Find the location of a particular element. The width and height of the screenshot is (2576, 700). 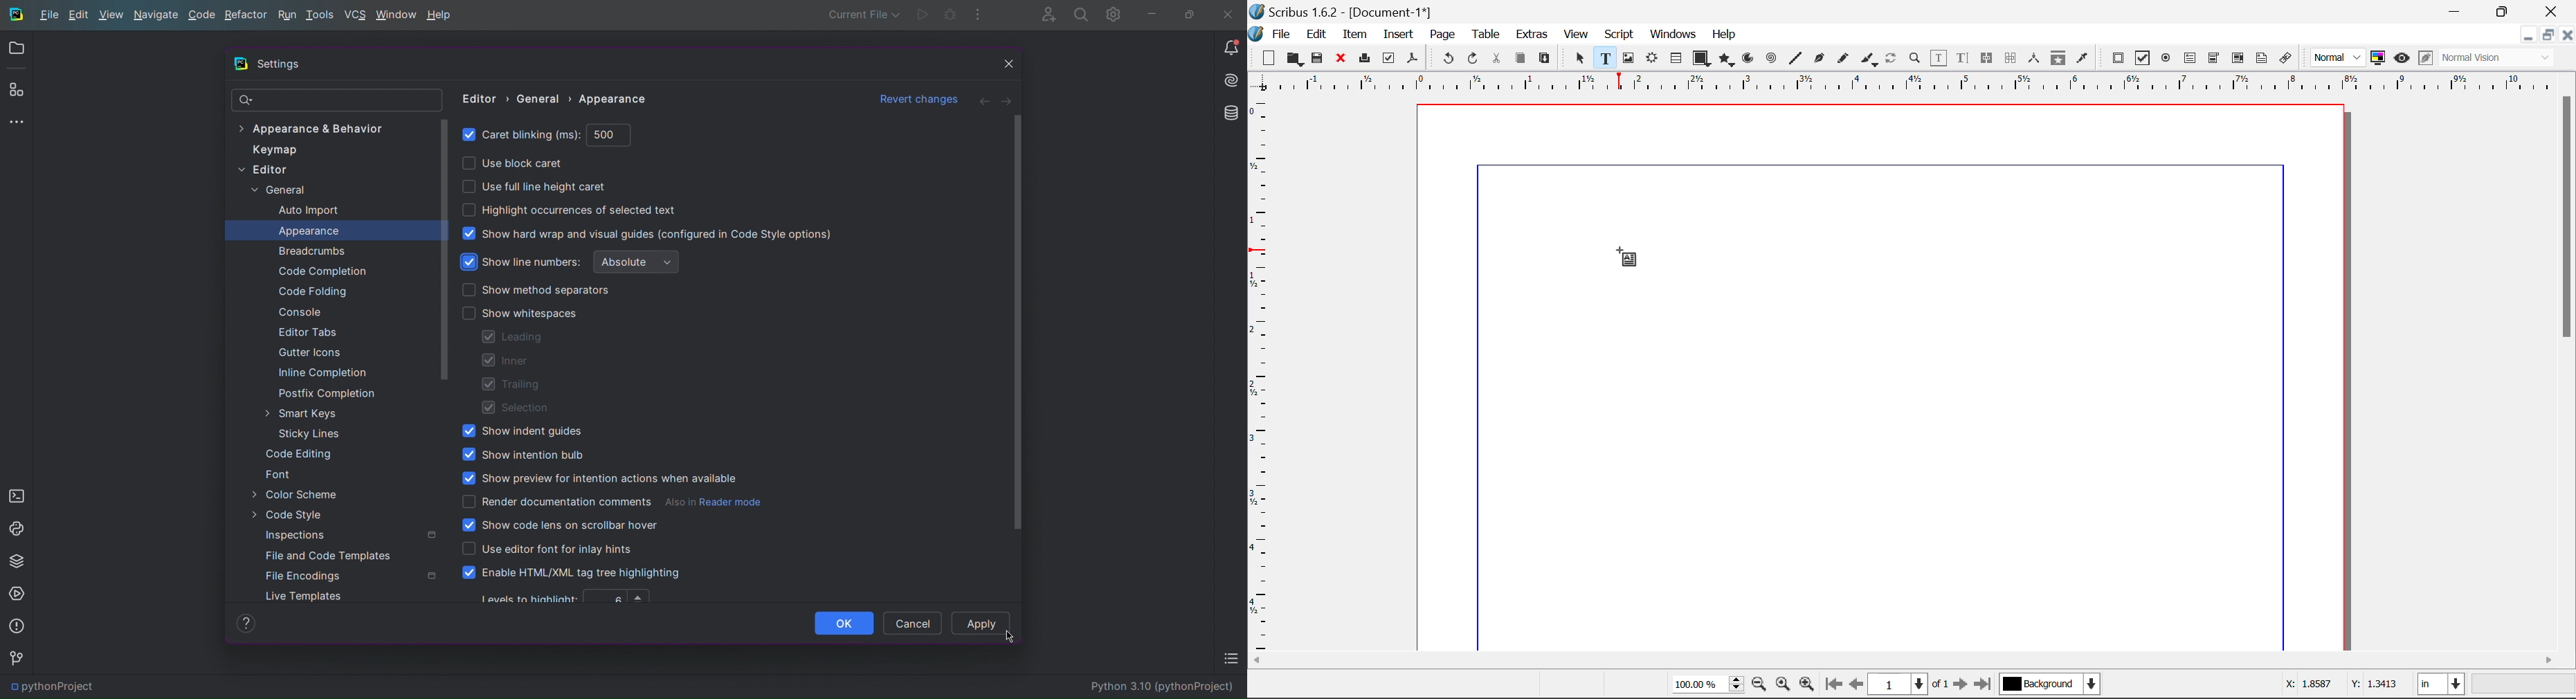

Restore Down is located at coordinates (2528, 35).